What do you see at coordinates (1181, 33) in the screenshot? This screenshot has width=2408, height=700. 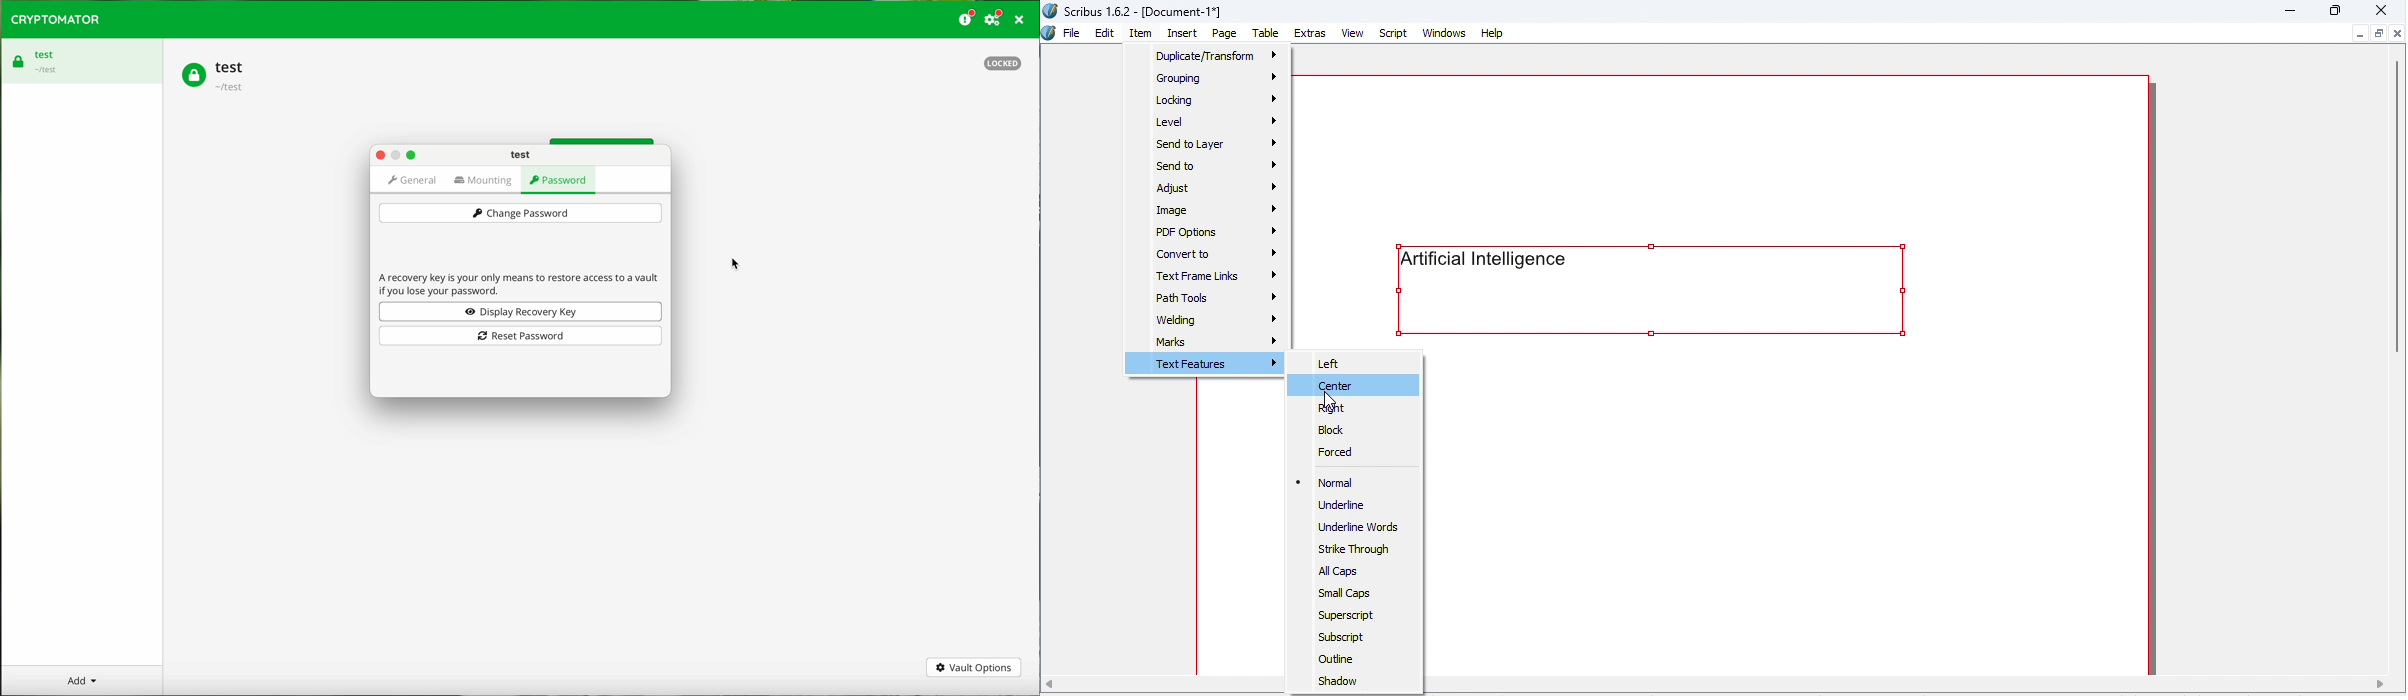 I see `Insert` at bounding box center [1181, 33].